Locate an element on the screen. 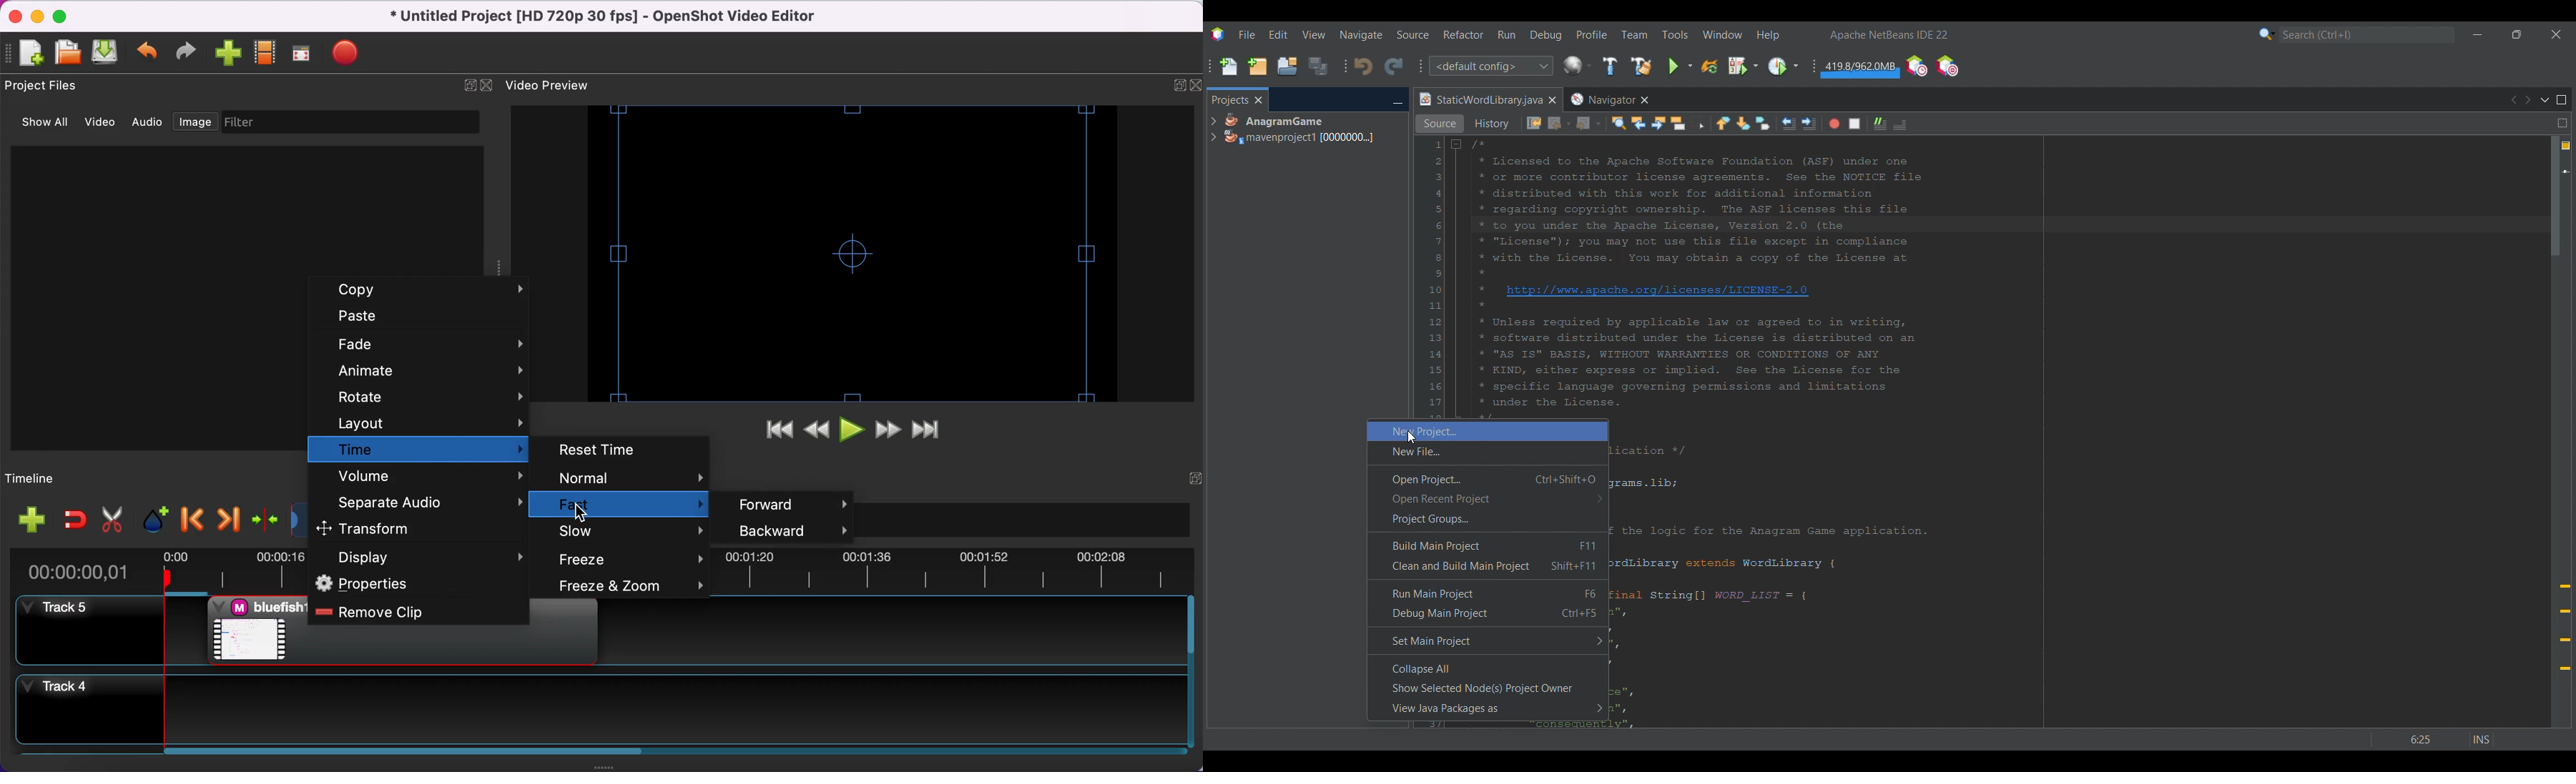 Image resolution: width=2576 pixels, height=784 pixels. animate is located at coordinates (428, 373).